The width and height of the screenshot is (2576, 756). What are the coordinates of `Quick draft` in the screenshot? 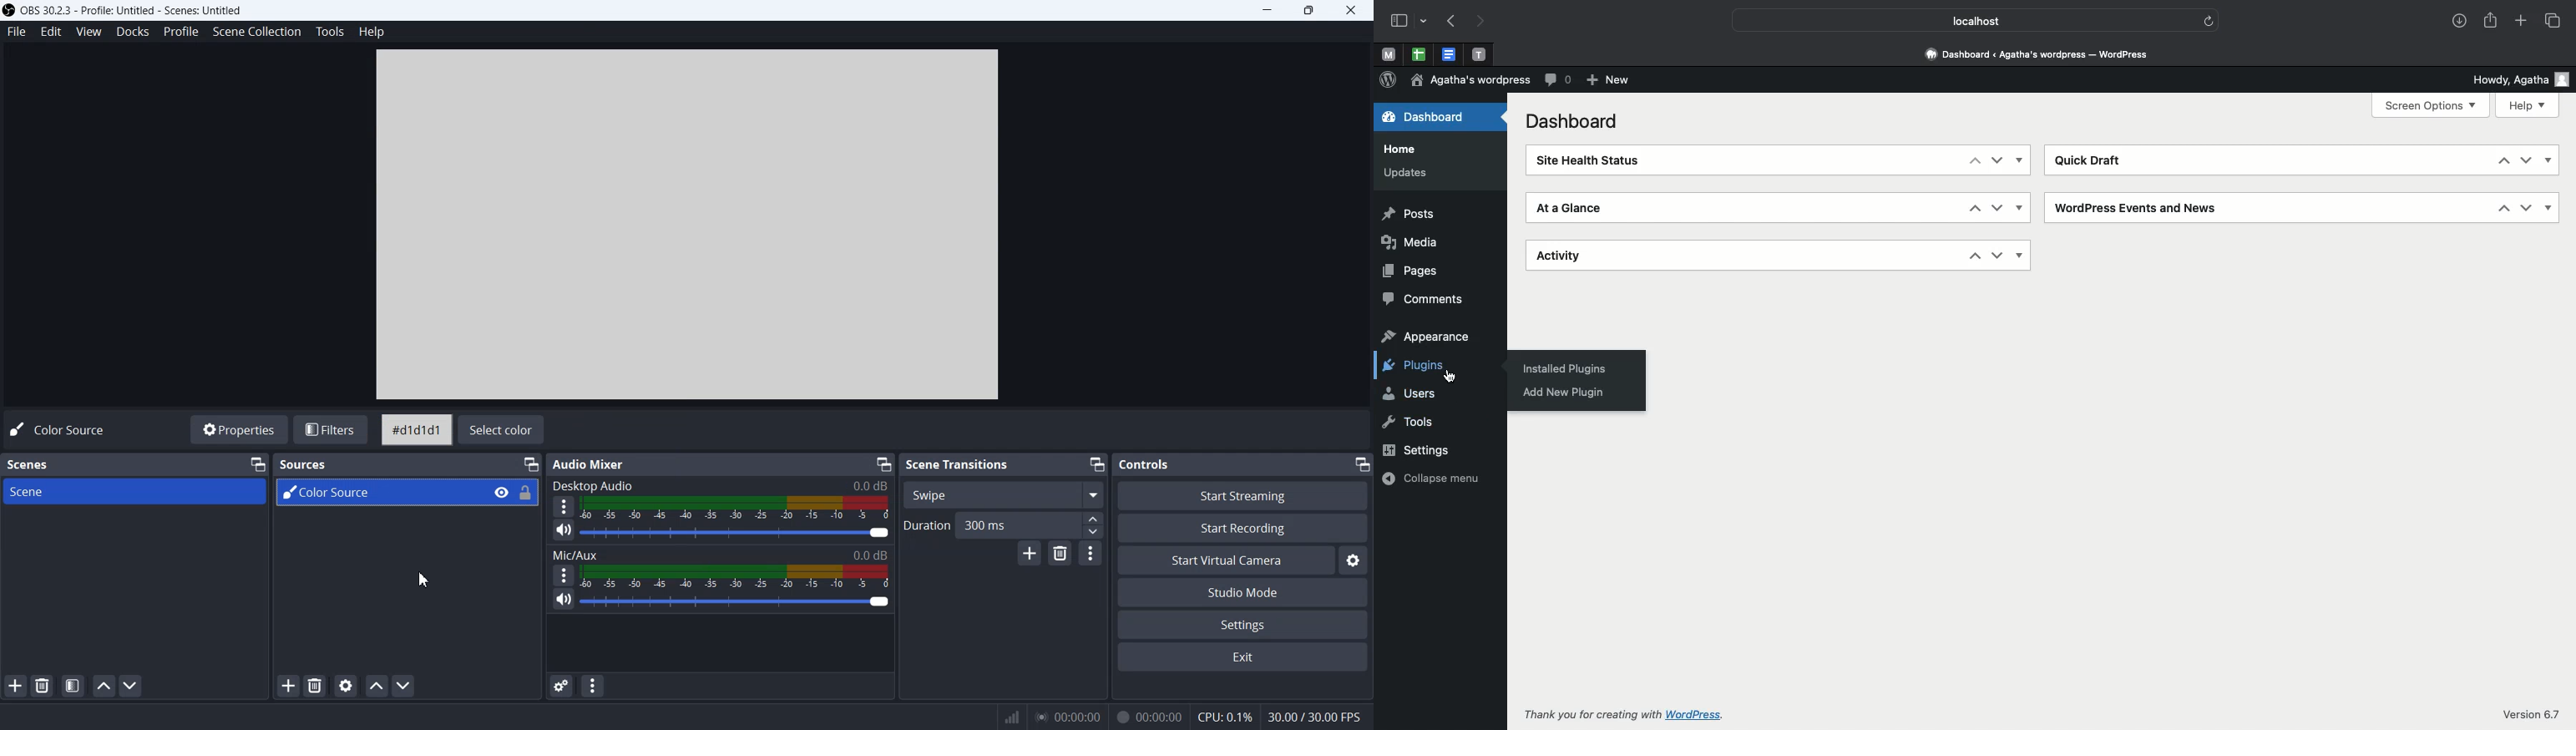 It's located at (2089, 162).